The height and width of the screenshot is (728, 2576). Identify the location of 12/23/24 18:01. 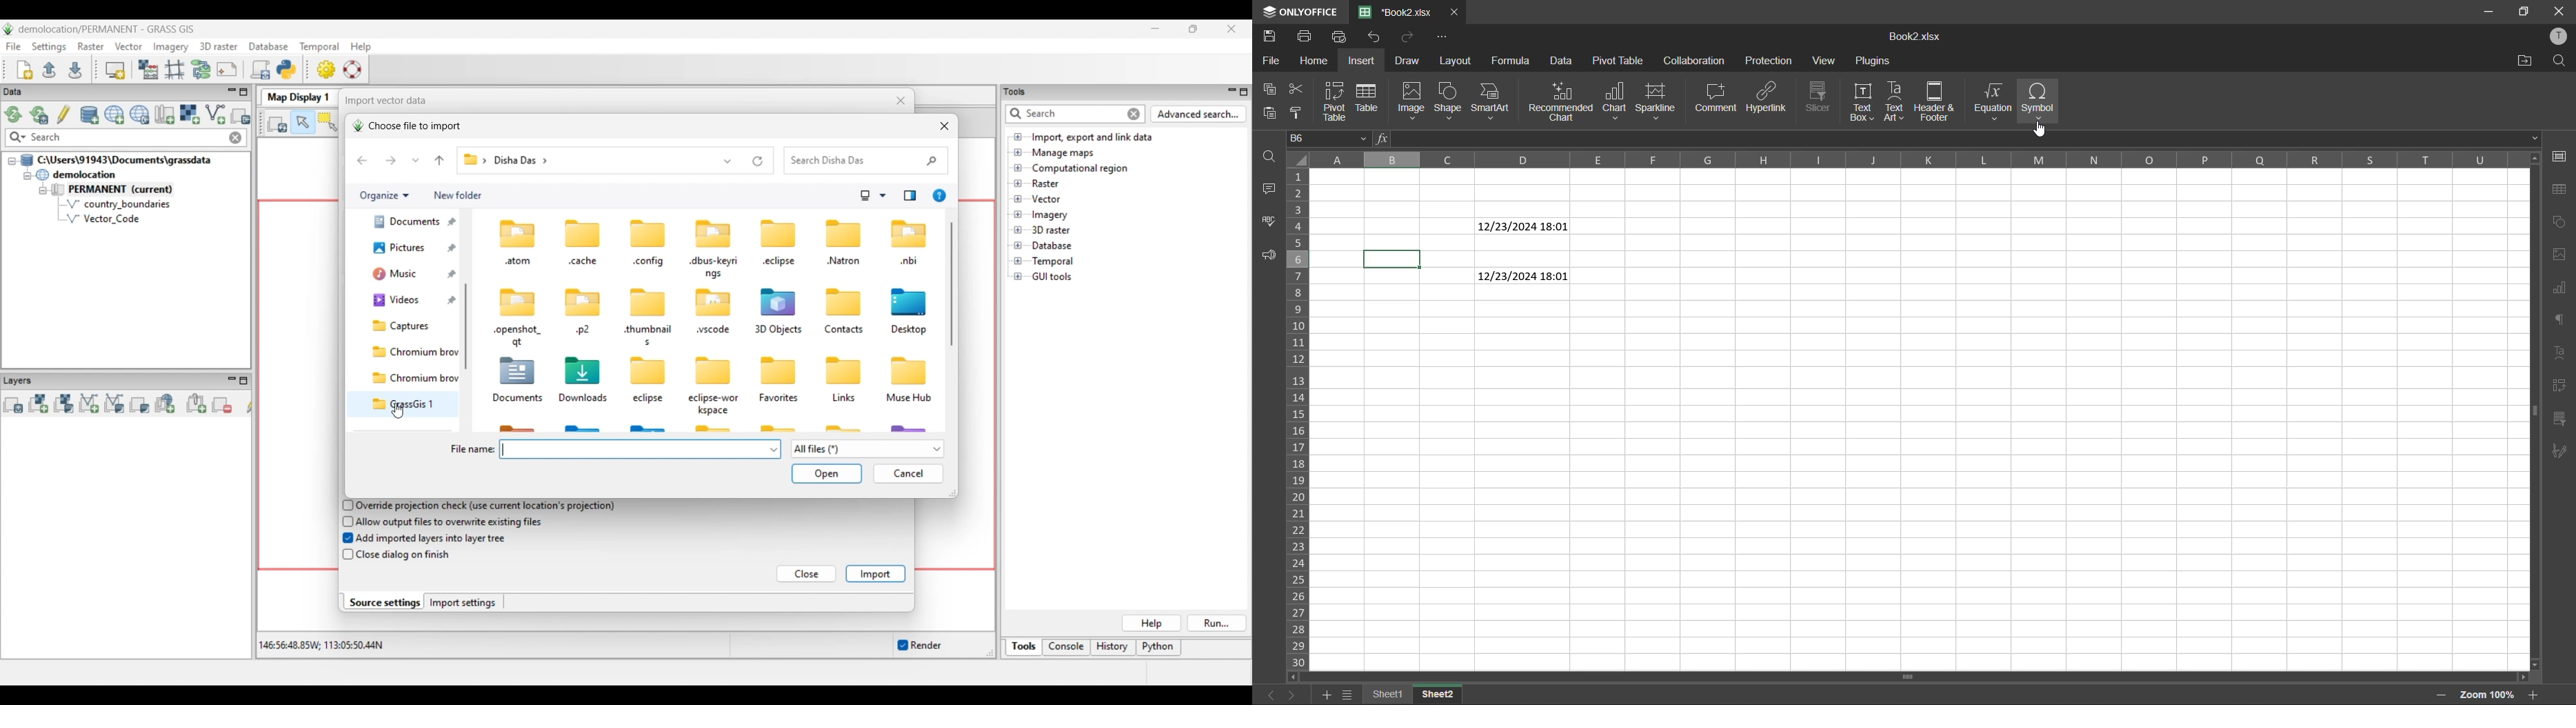
(1523, 276).